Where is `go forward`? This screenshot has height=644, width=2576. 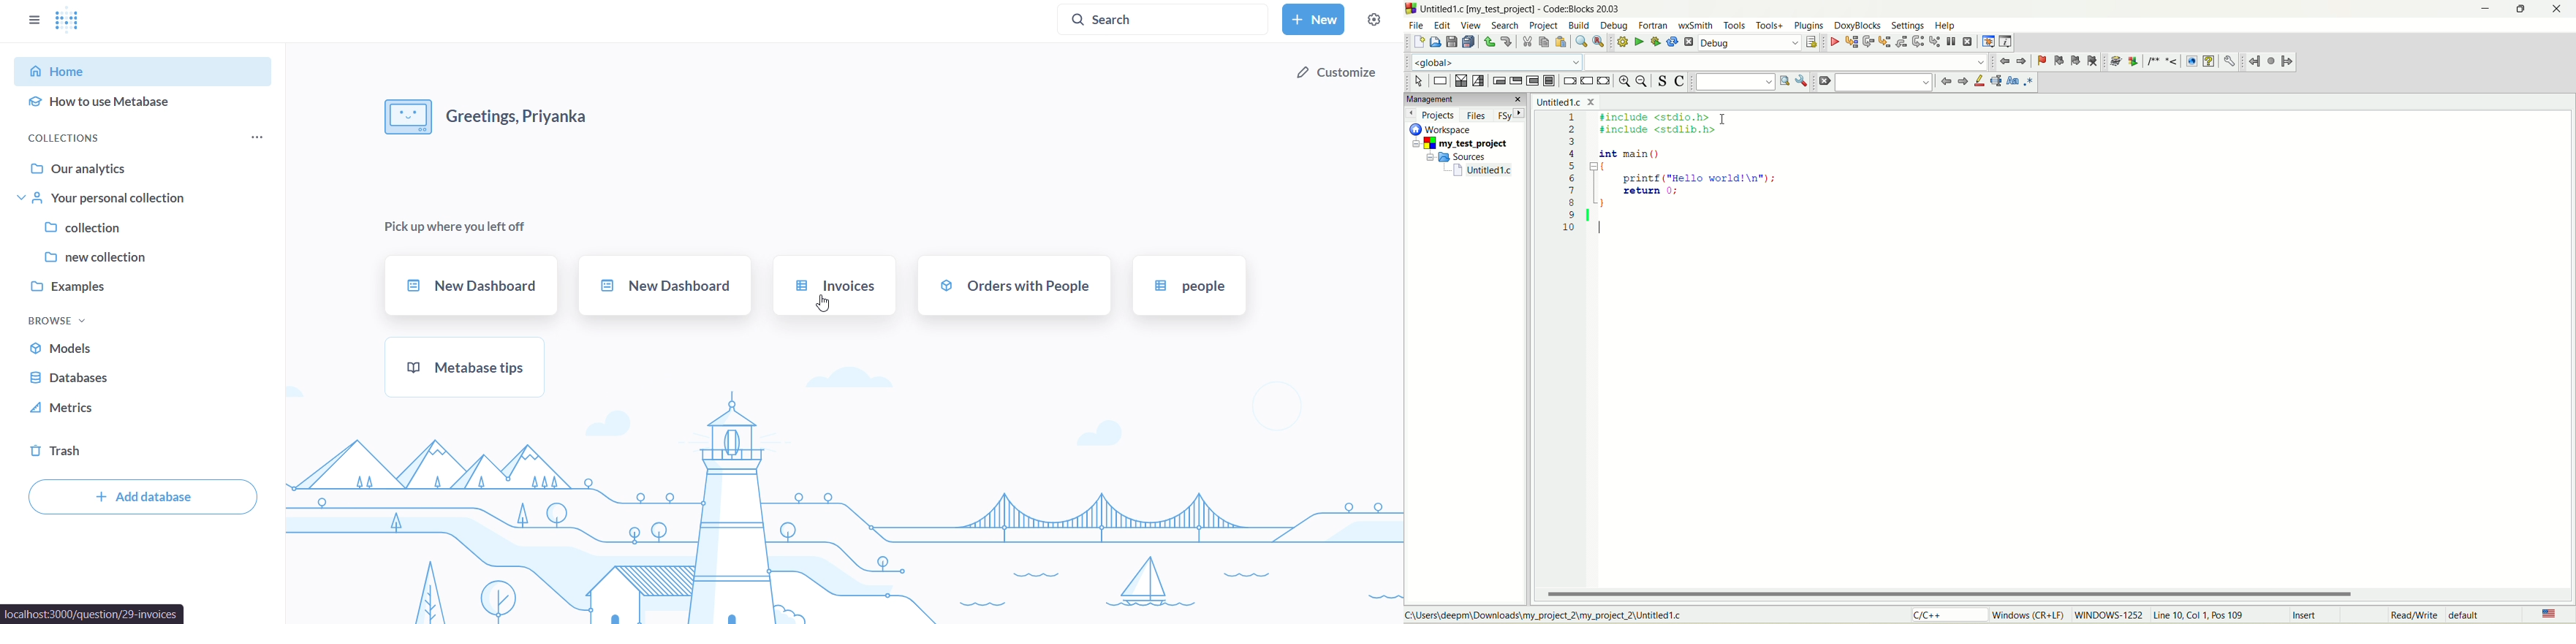 go forward is located at coordinates (1945, 82).